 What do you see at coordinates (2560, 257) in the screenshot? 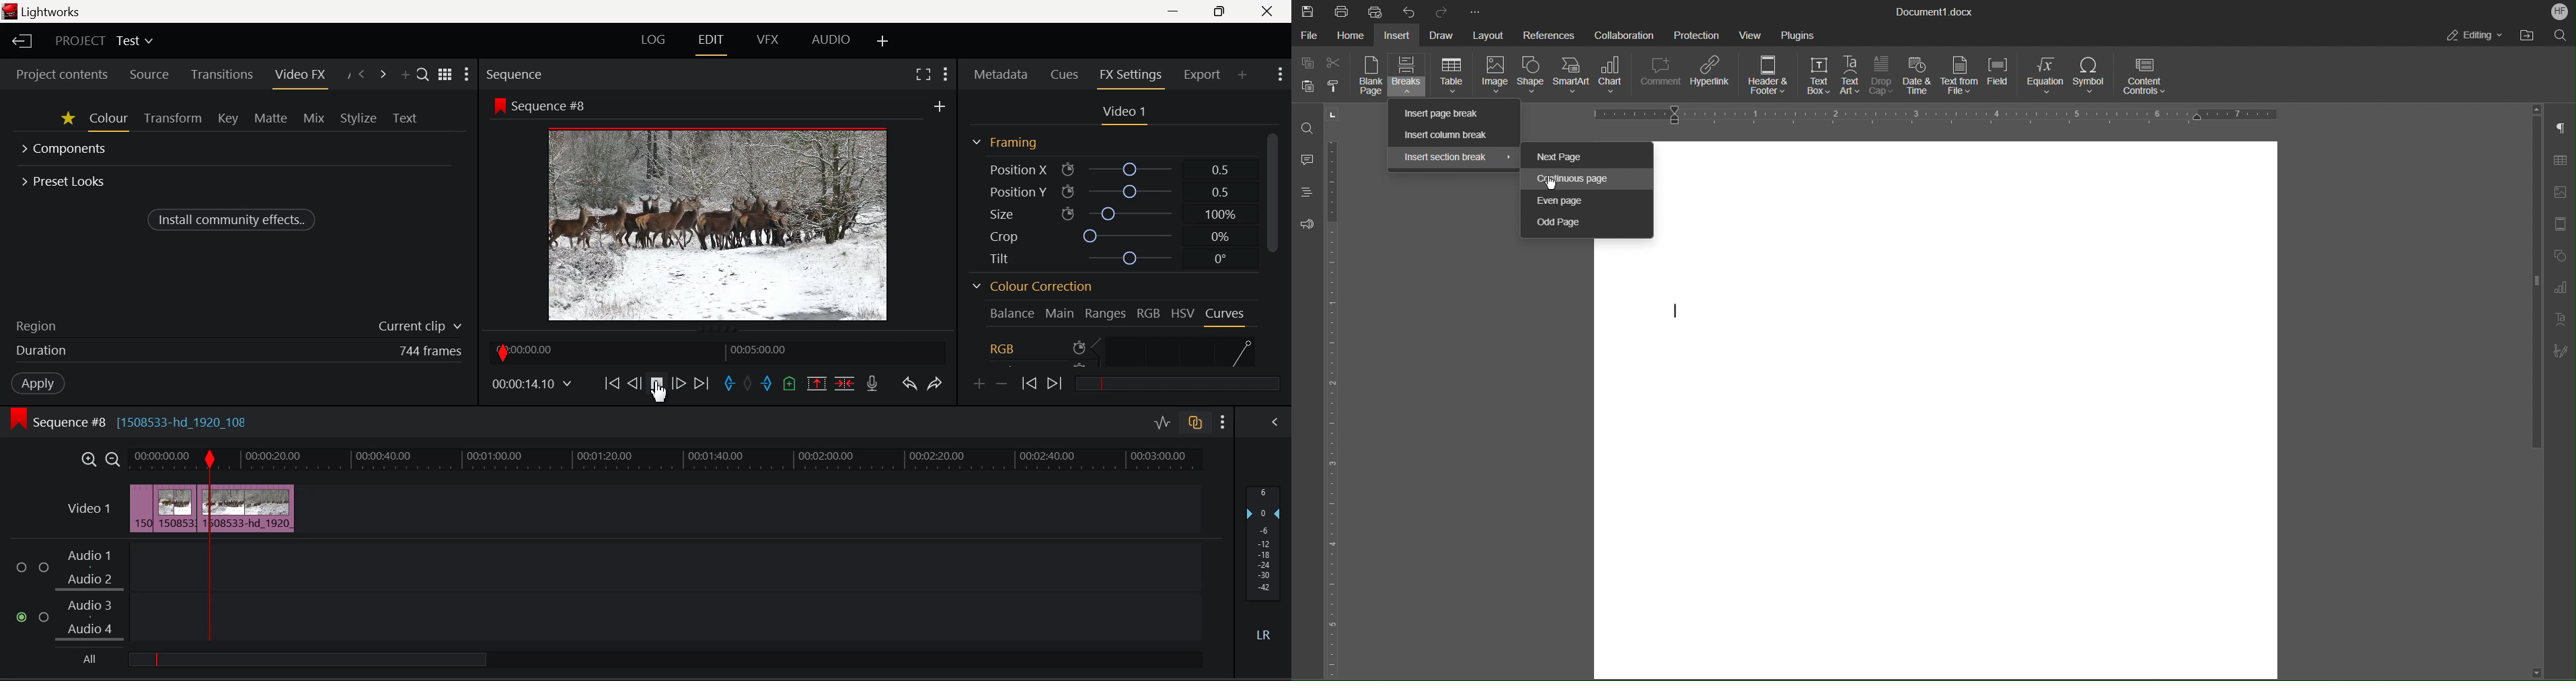
I see `Shape Settings` at bounding box center [2560, 257].